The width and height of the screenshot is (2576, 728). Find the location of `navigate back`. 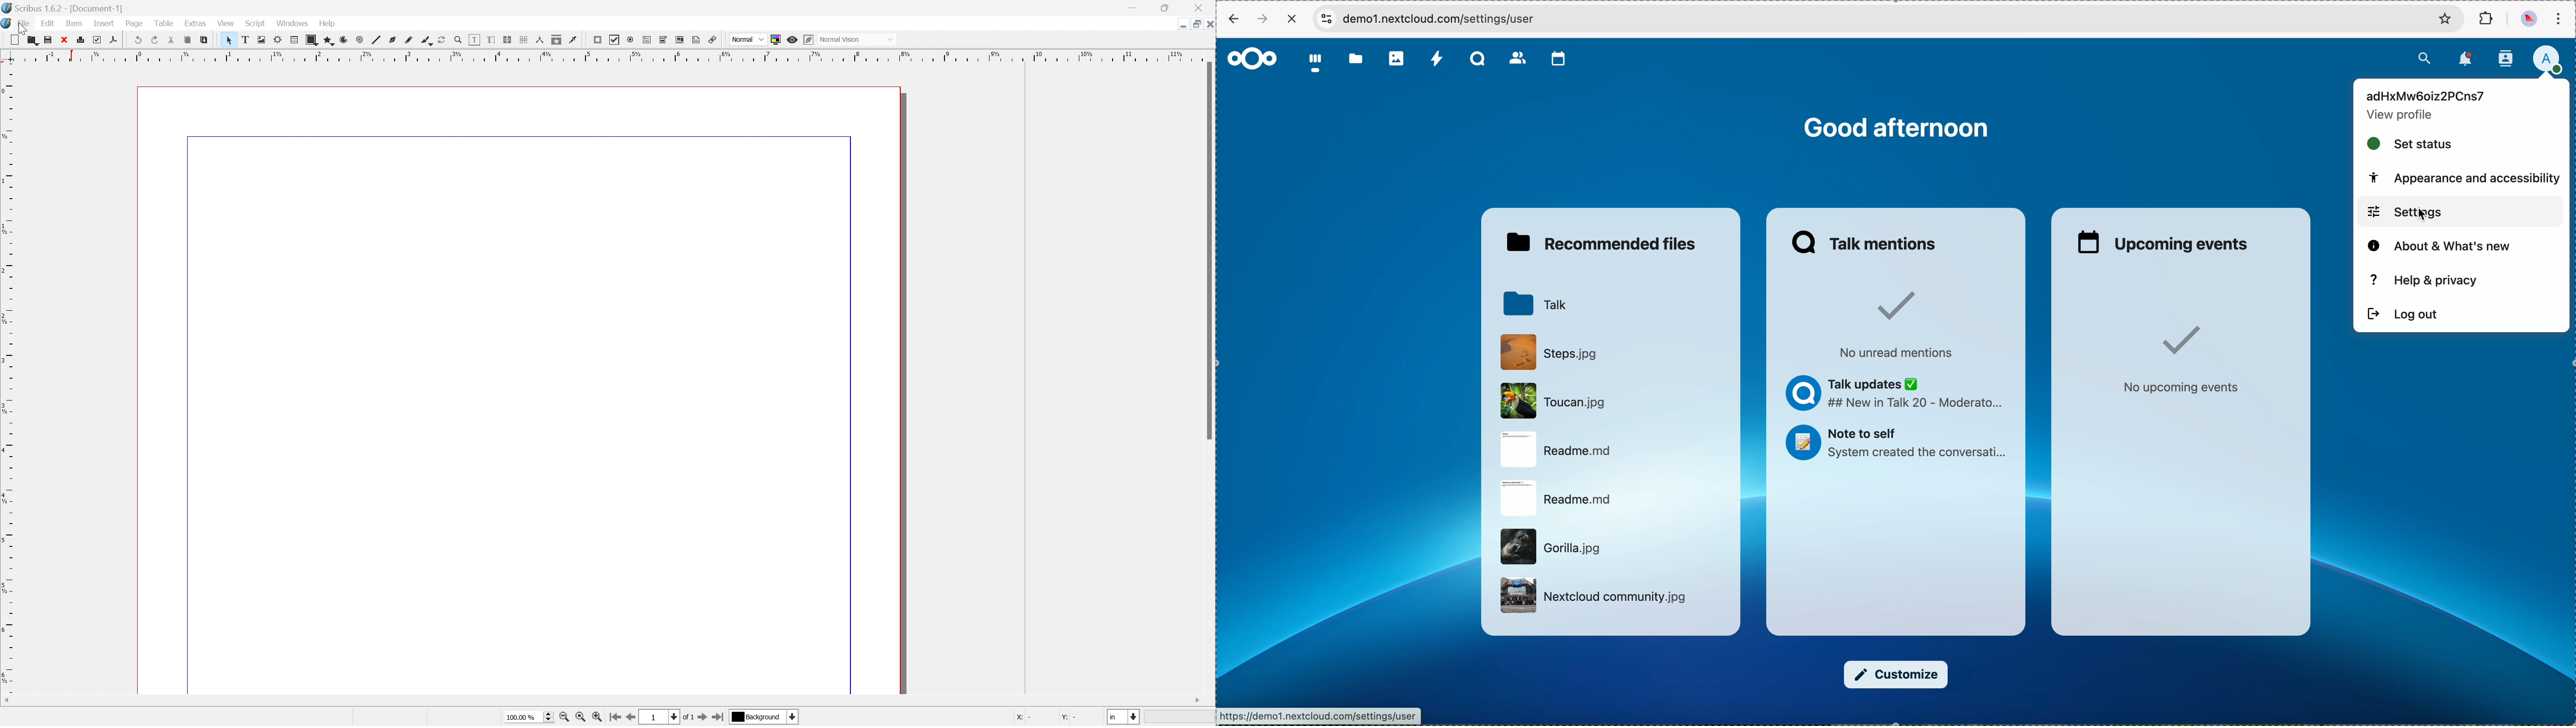

navigate back is located at coordinates (1232, 21).